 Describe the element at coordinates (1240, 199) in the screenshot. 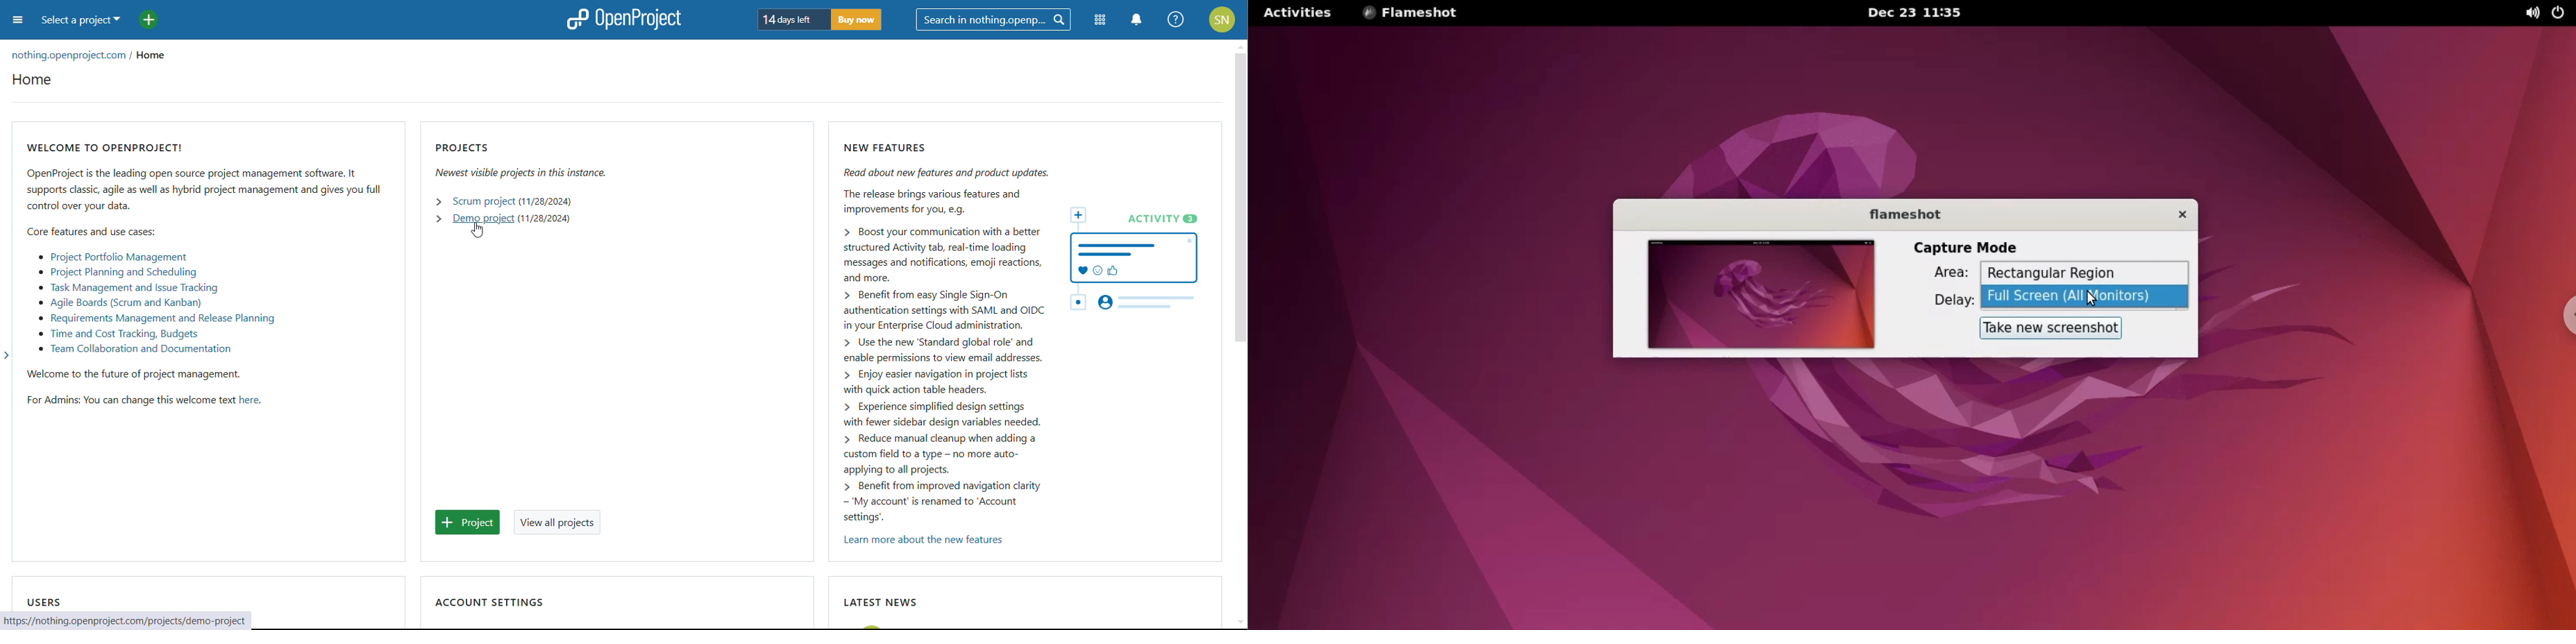

I see `scrollbar` at that location.